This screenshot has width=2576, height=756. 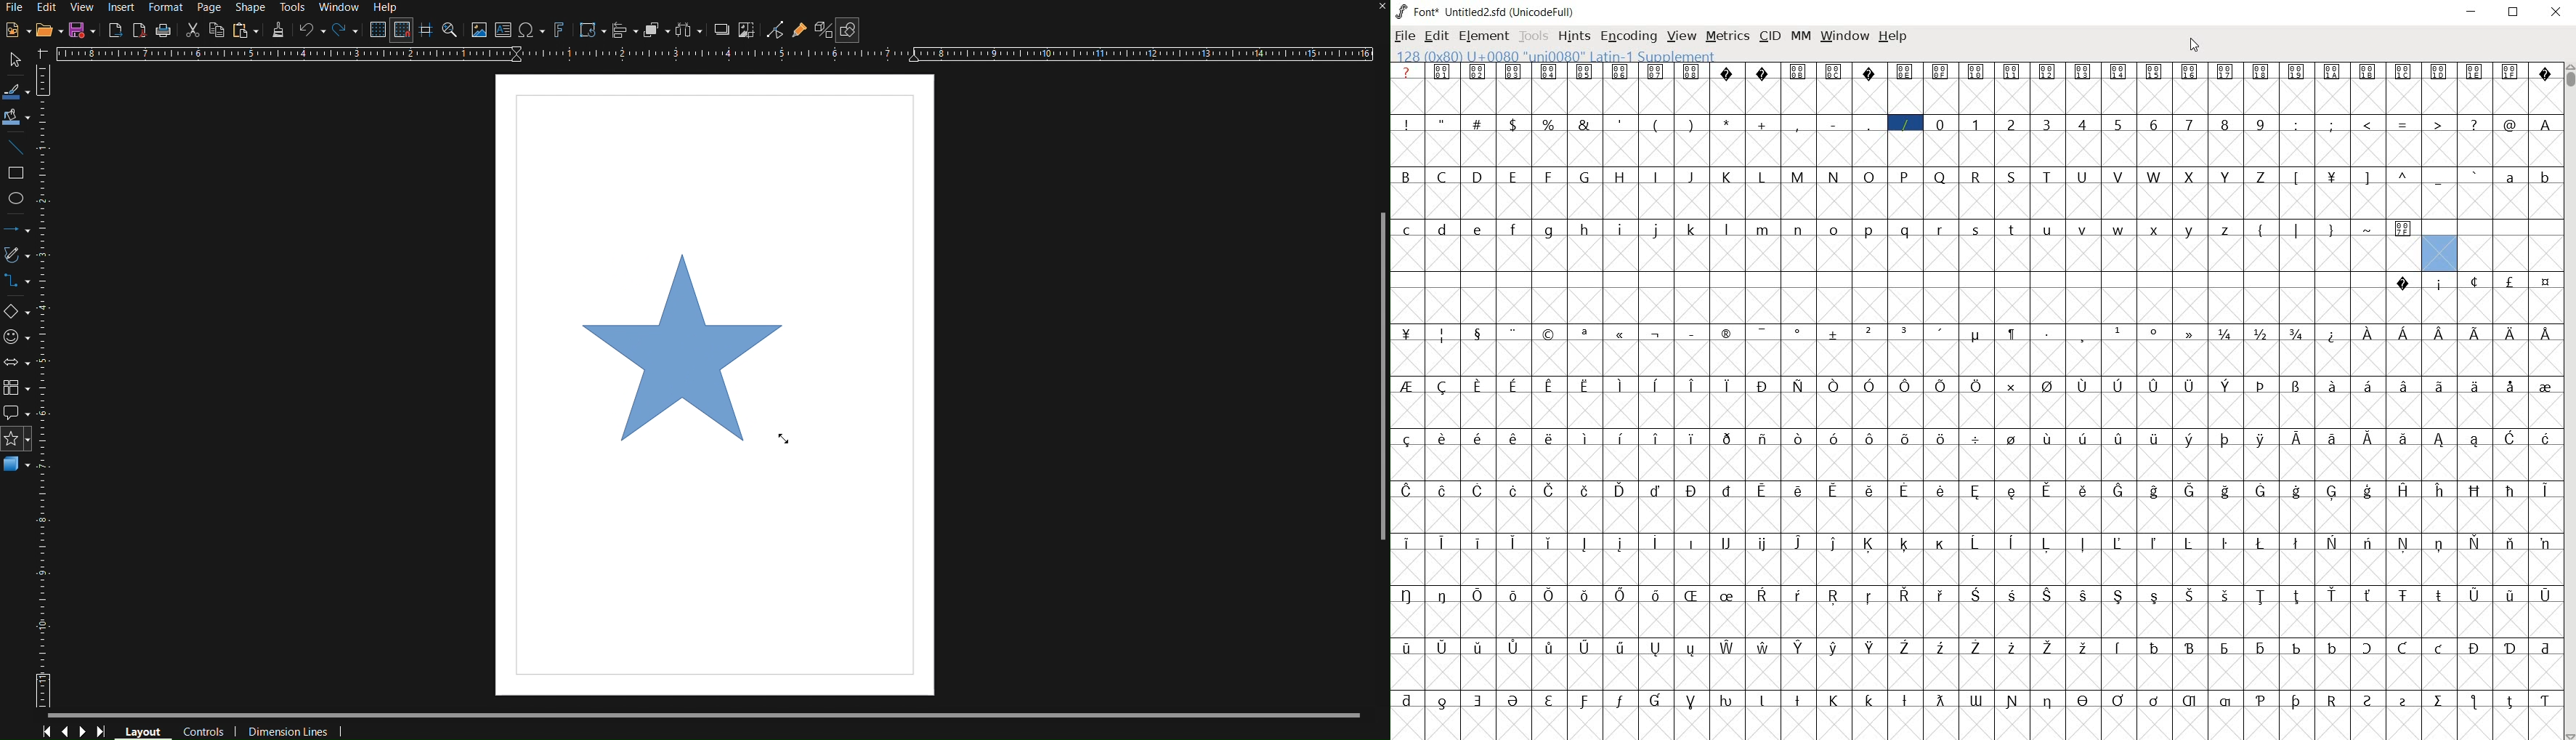 I want to click on glyph, so click(x=1800, y=491).